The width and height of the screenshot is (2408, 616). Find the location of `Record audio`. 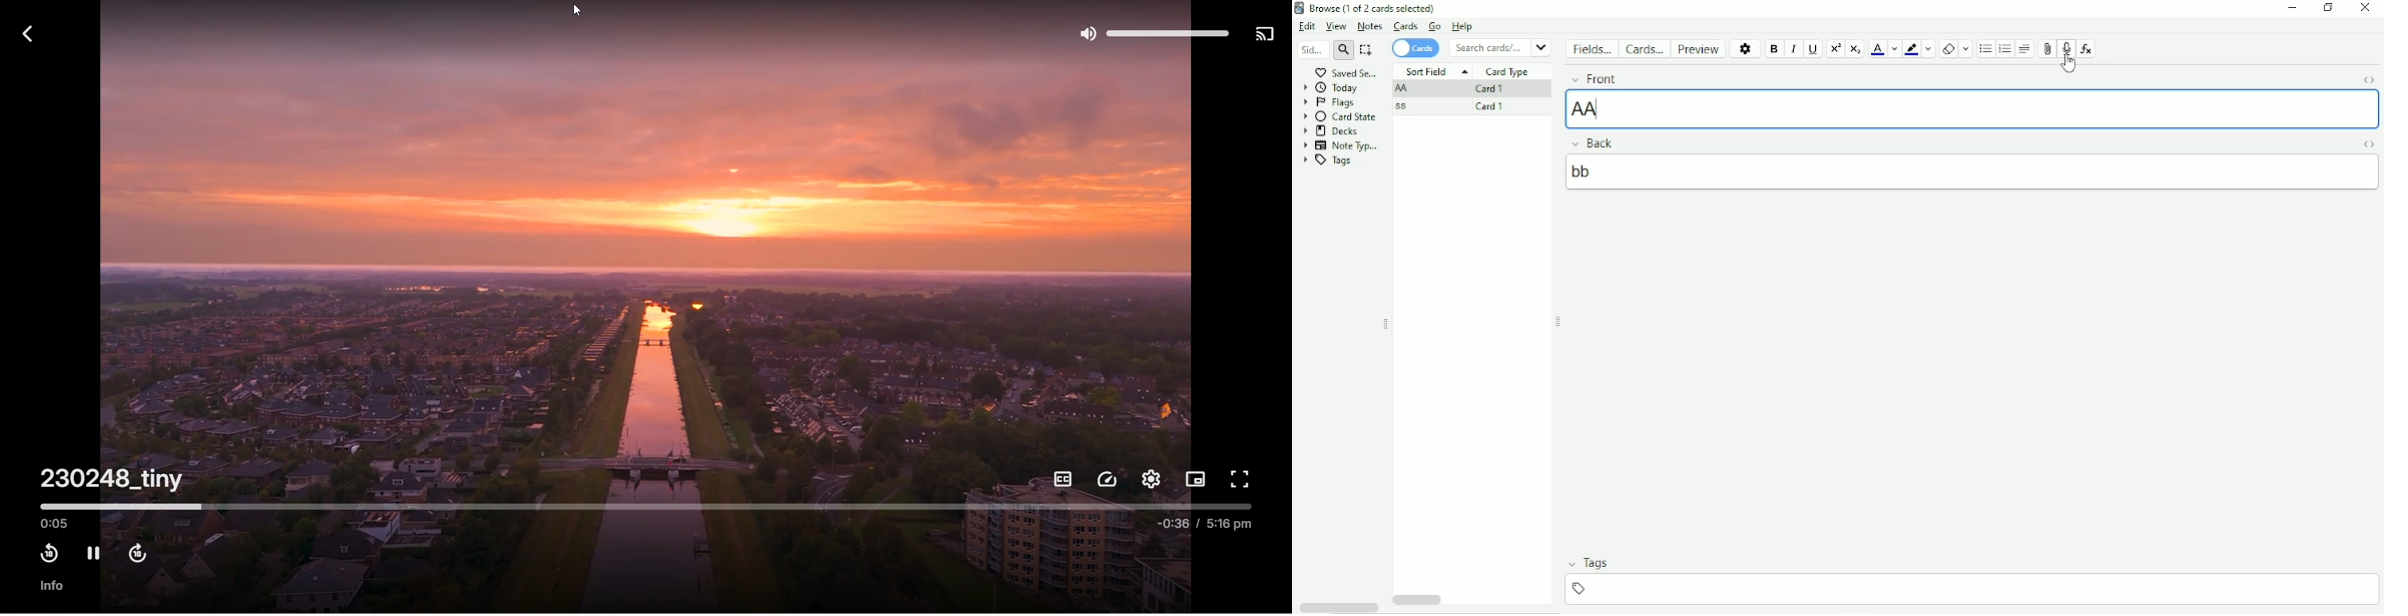

Record audio is located at coordinates (2064, 49).